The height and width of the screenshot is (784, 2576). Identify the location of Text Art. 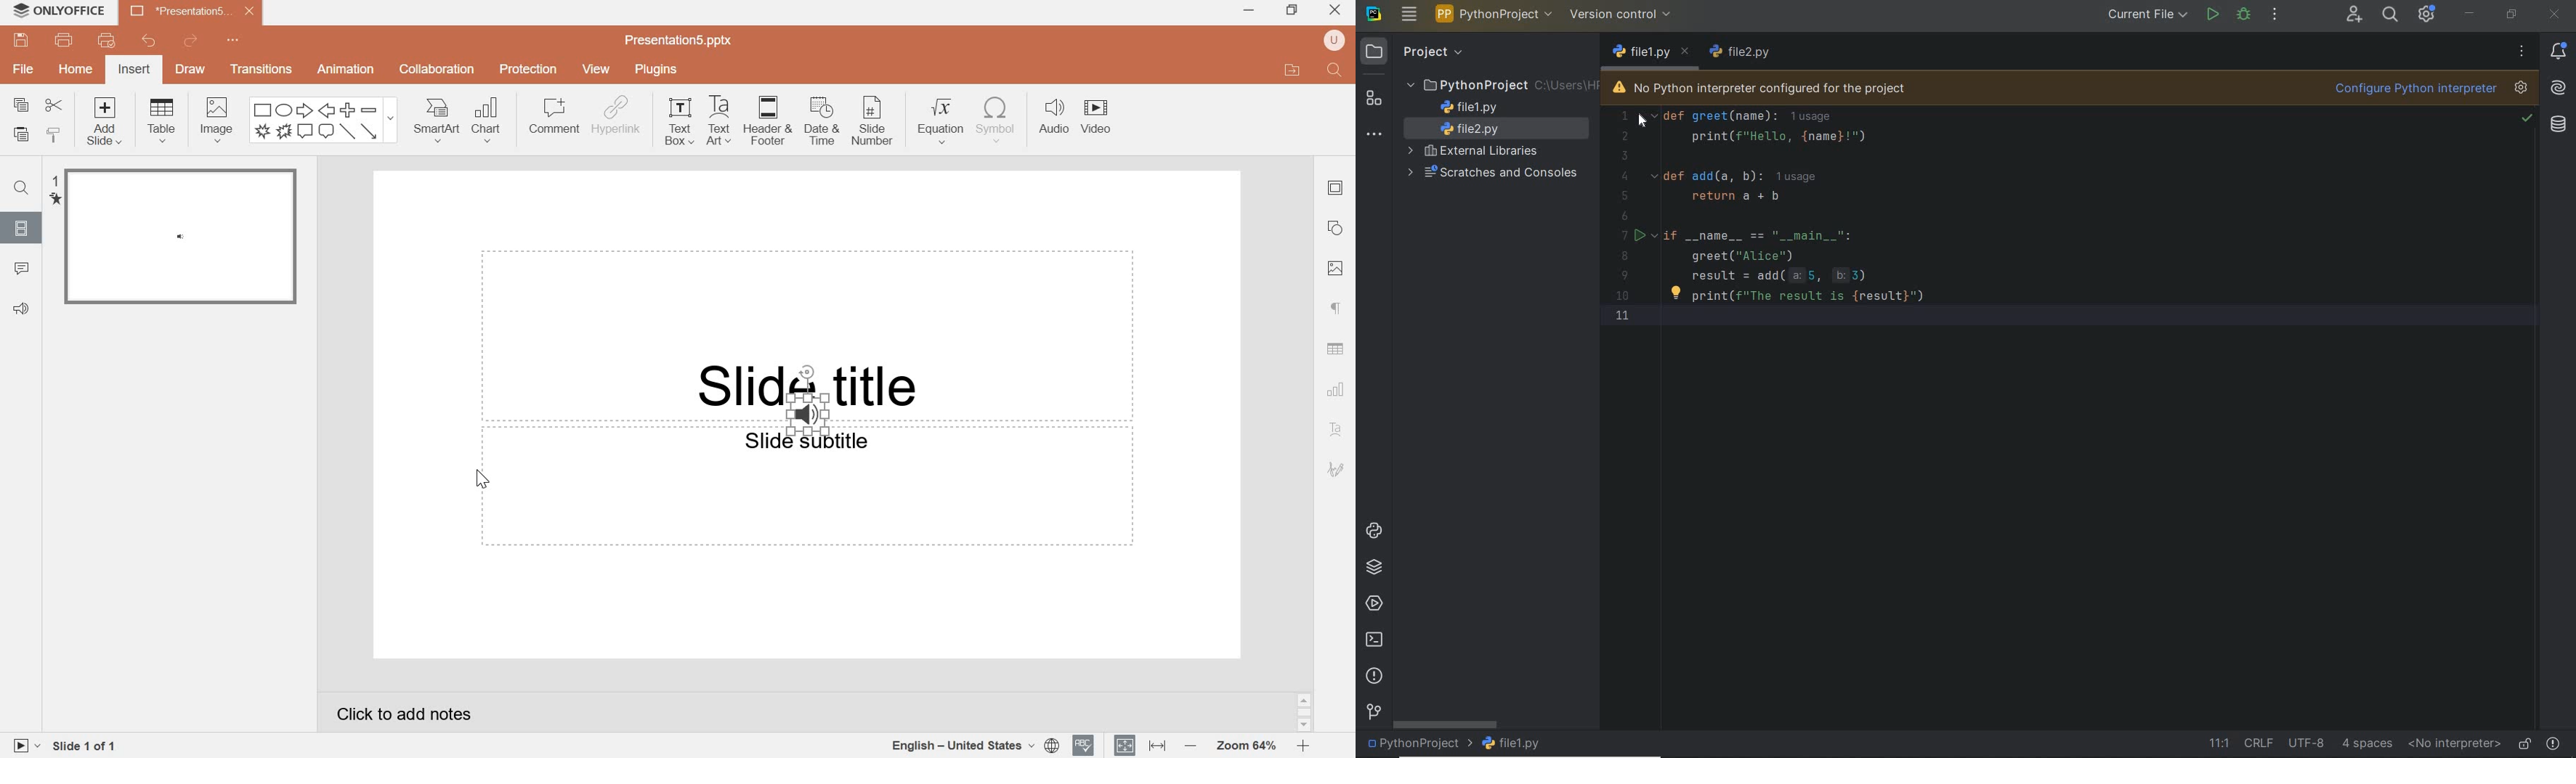
(722, 121).